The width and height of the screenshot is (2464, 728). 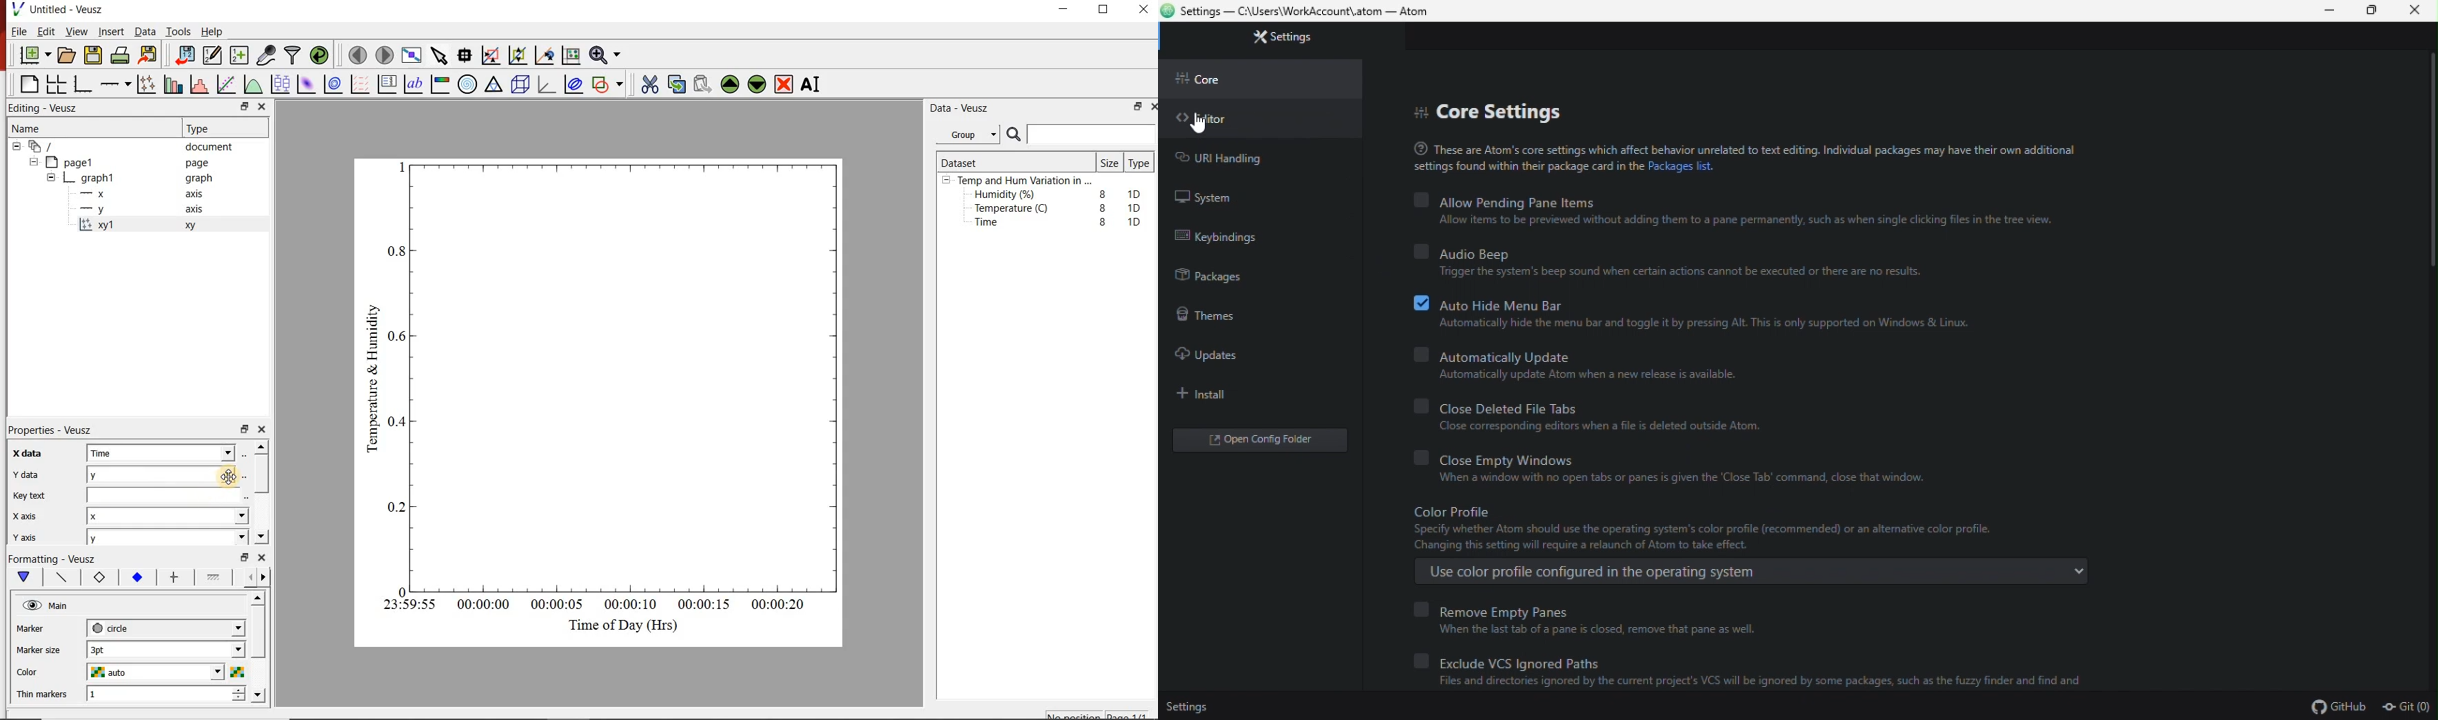 I want to click on scroll bar, so click(x=259, y=646).